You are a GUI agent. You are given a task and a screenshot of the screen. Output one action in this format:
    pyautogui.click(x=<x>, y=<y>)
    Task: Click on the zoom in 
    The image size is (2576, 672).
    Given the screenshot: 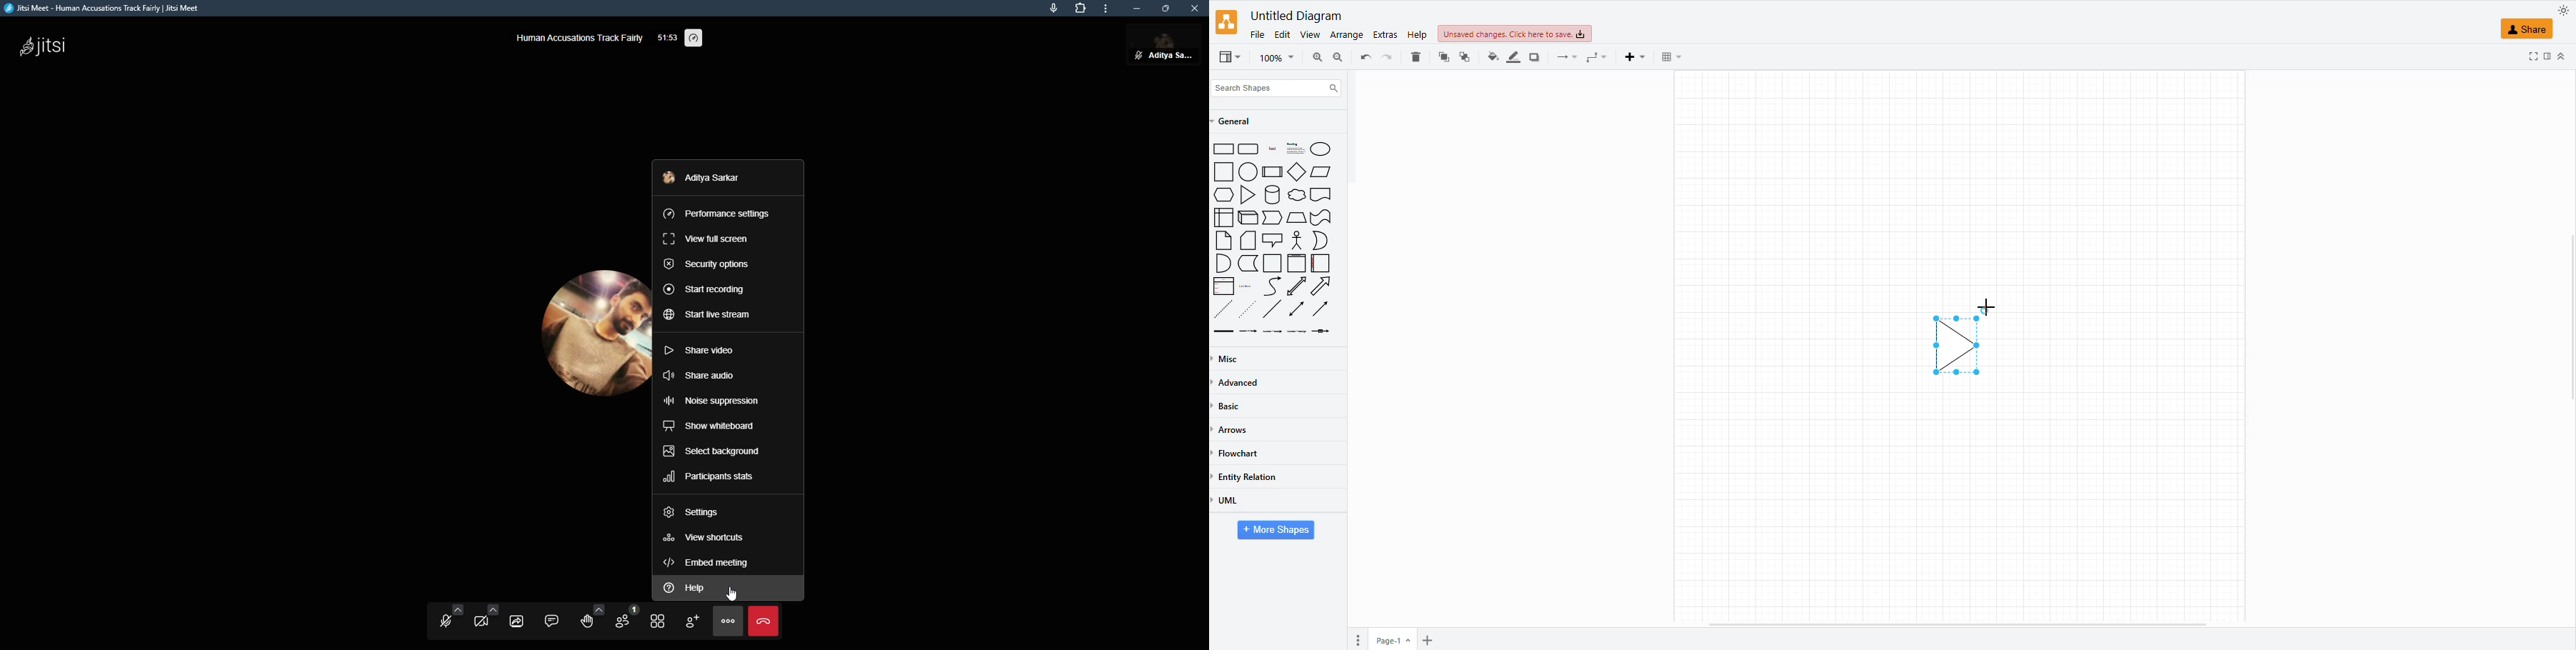 What is the action you would take?
    pyautogui.click(x=1335, y=59)
    